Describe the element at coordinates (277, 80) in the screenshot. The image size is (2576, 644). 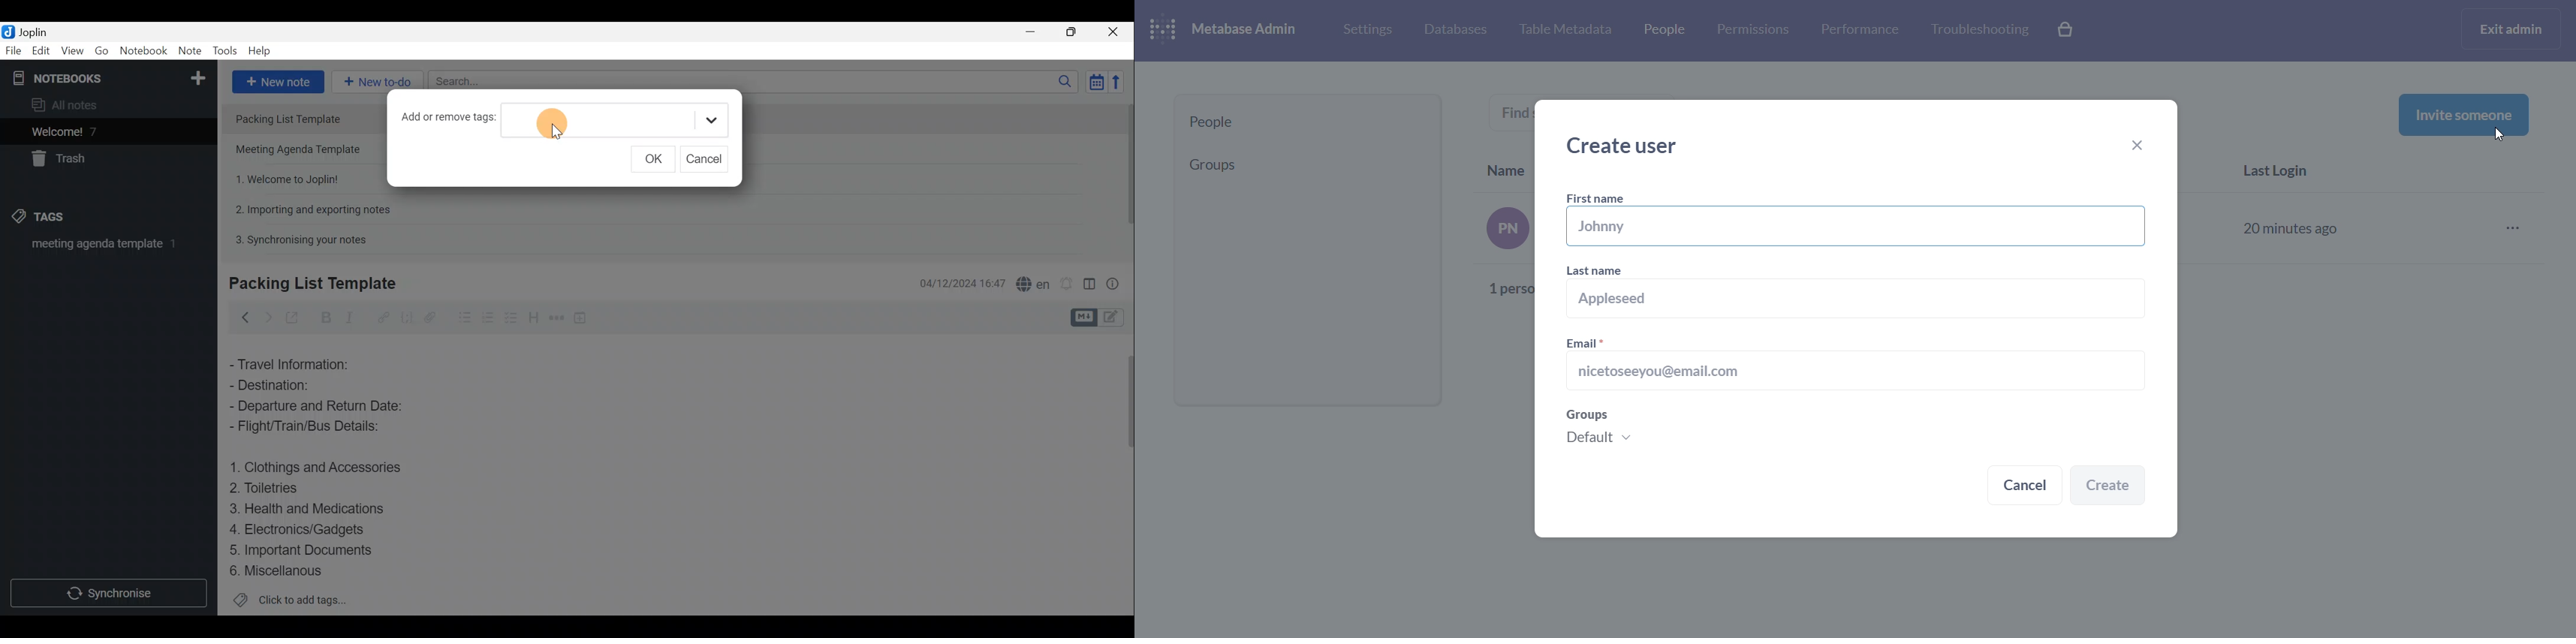
I see `New note` at that location.